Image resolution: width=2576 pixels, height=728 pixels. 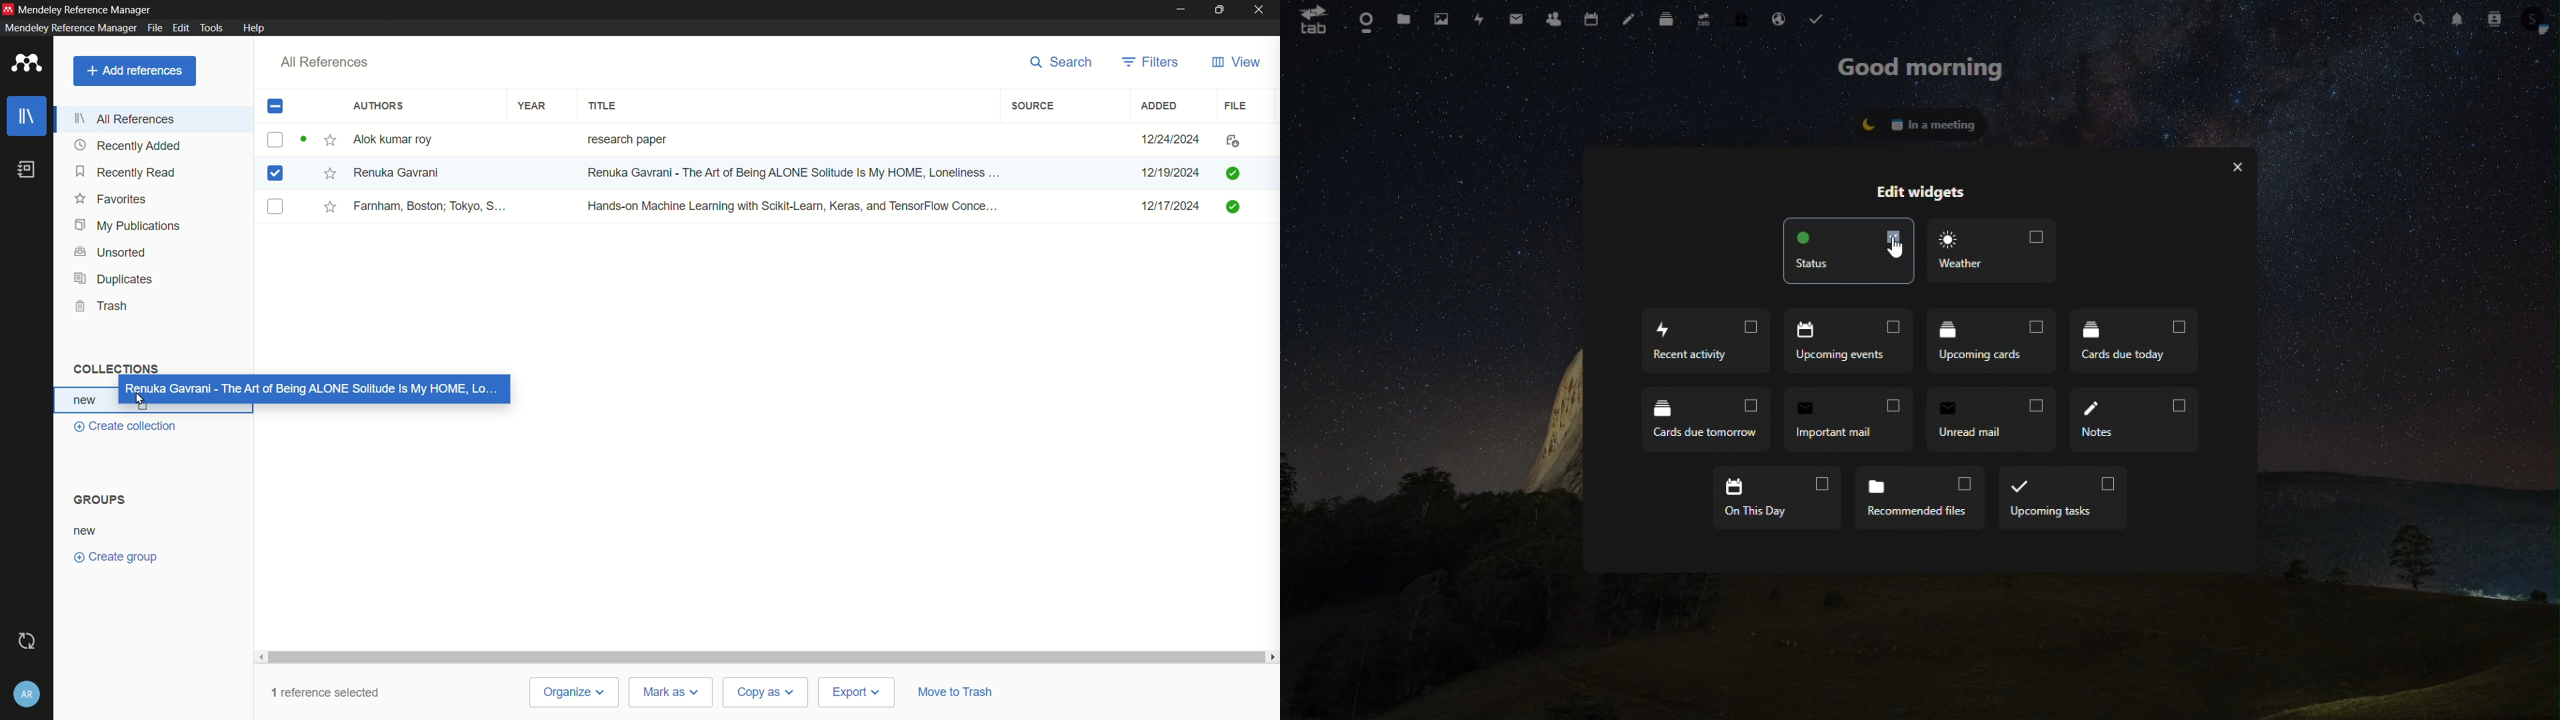 I want to click on weather, so click(x=1996, y=251).